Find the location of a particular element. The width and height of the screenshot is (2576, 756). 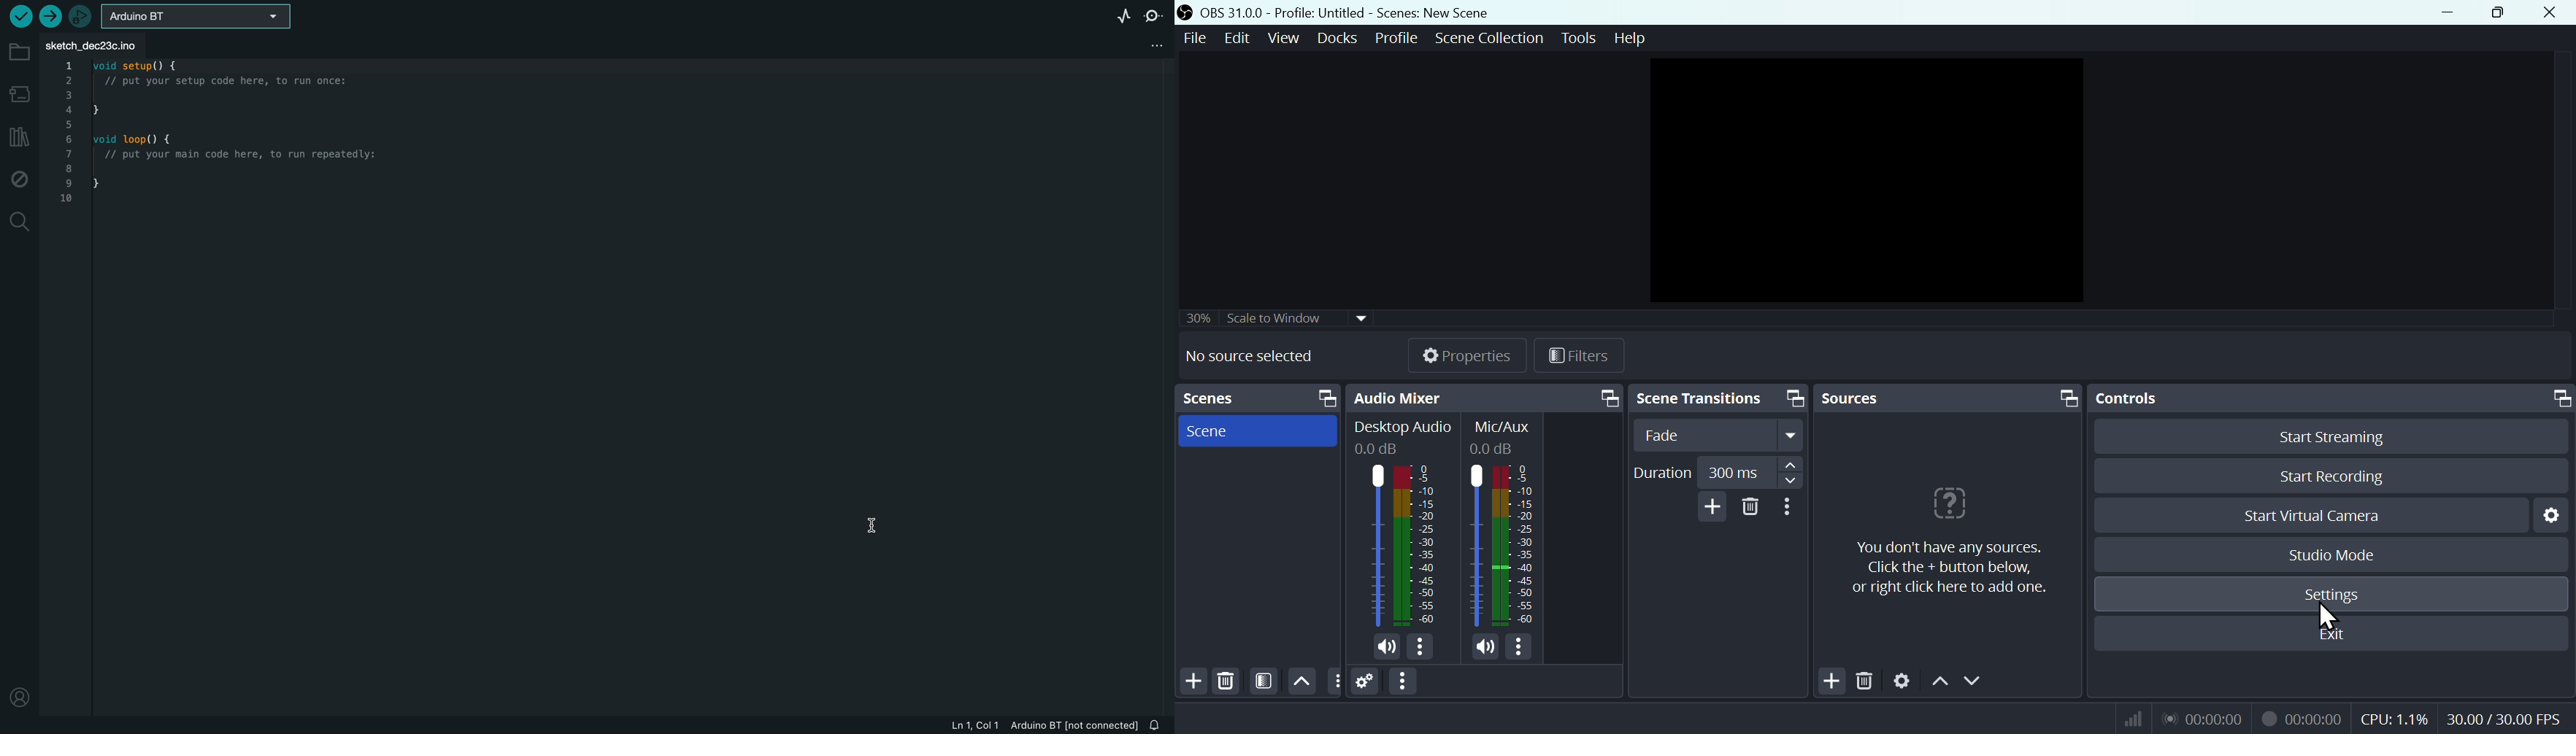

up is located at coordinates (1302, 680).